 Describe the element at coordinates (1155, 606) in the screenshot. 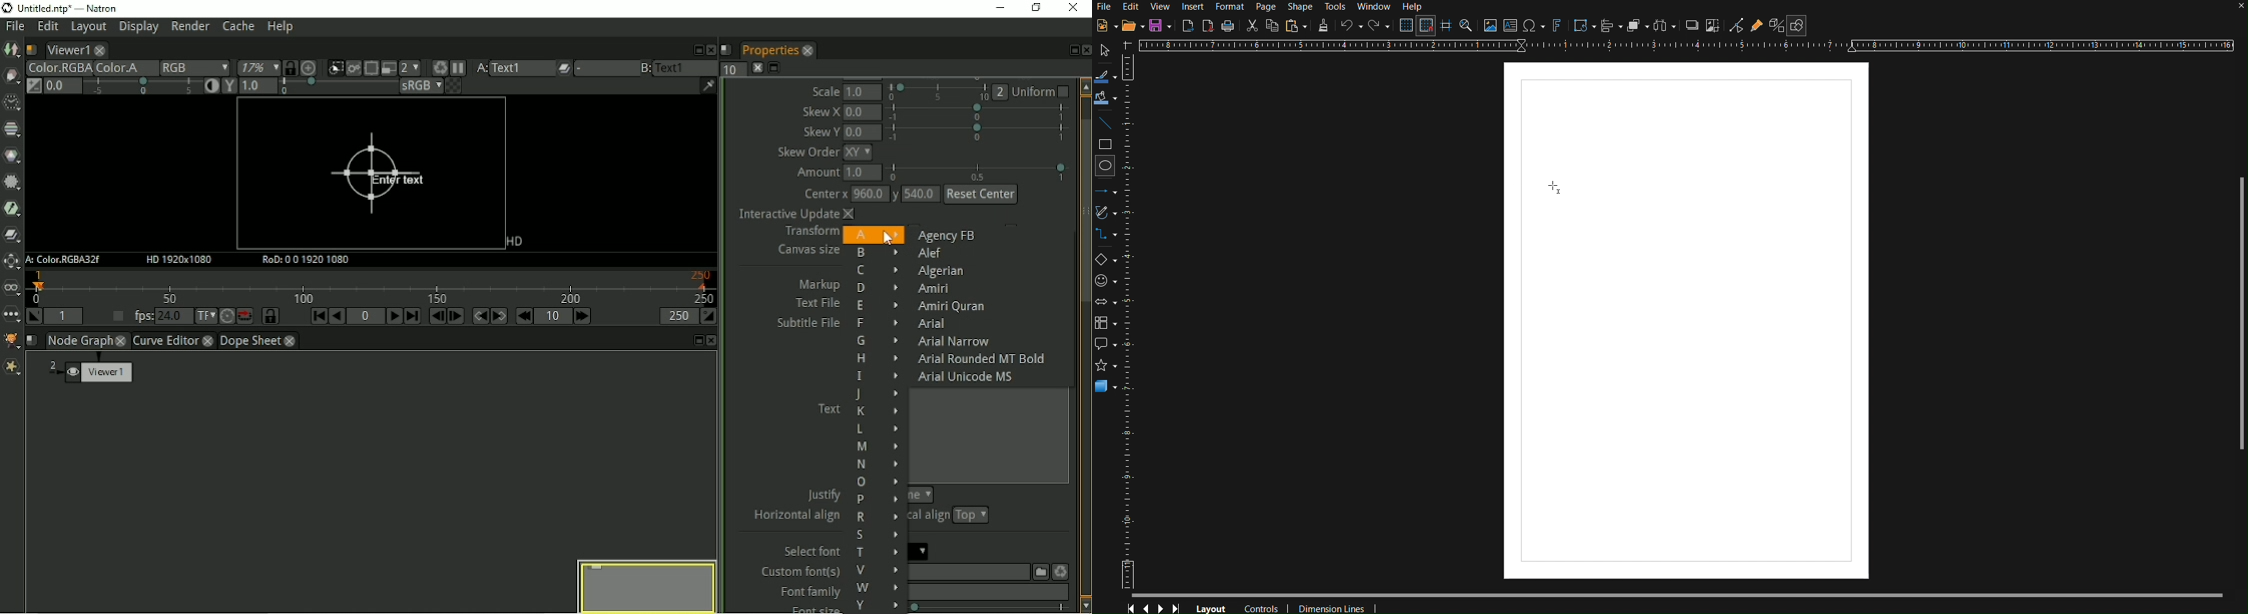

I see `Controls` at that location.